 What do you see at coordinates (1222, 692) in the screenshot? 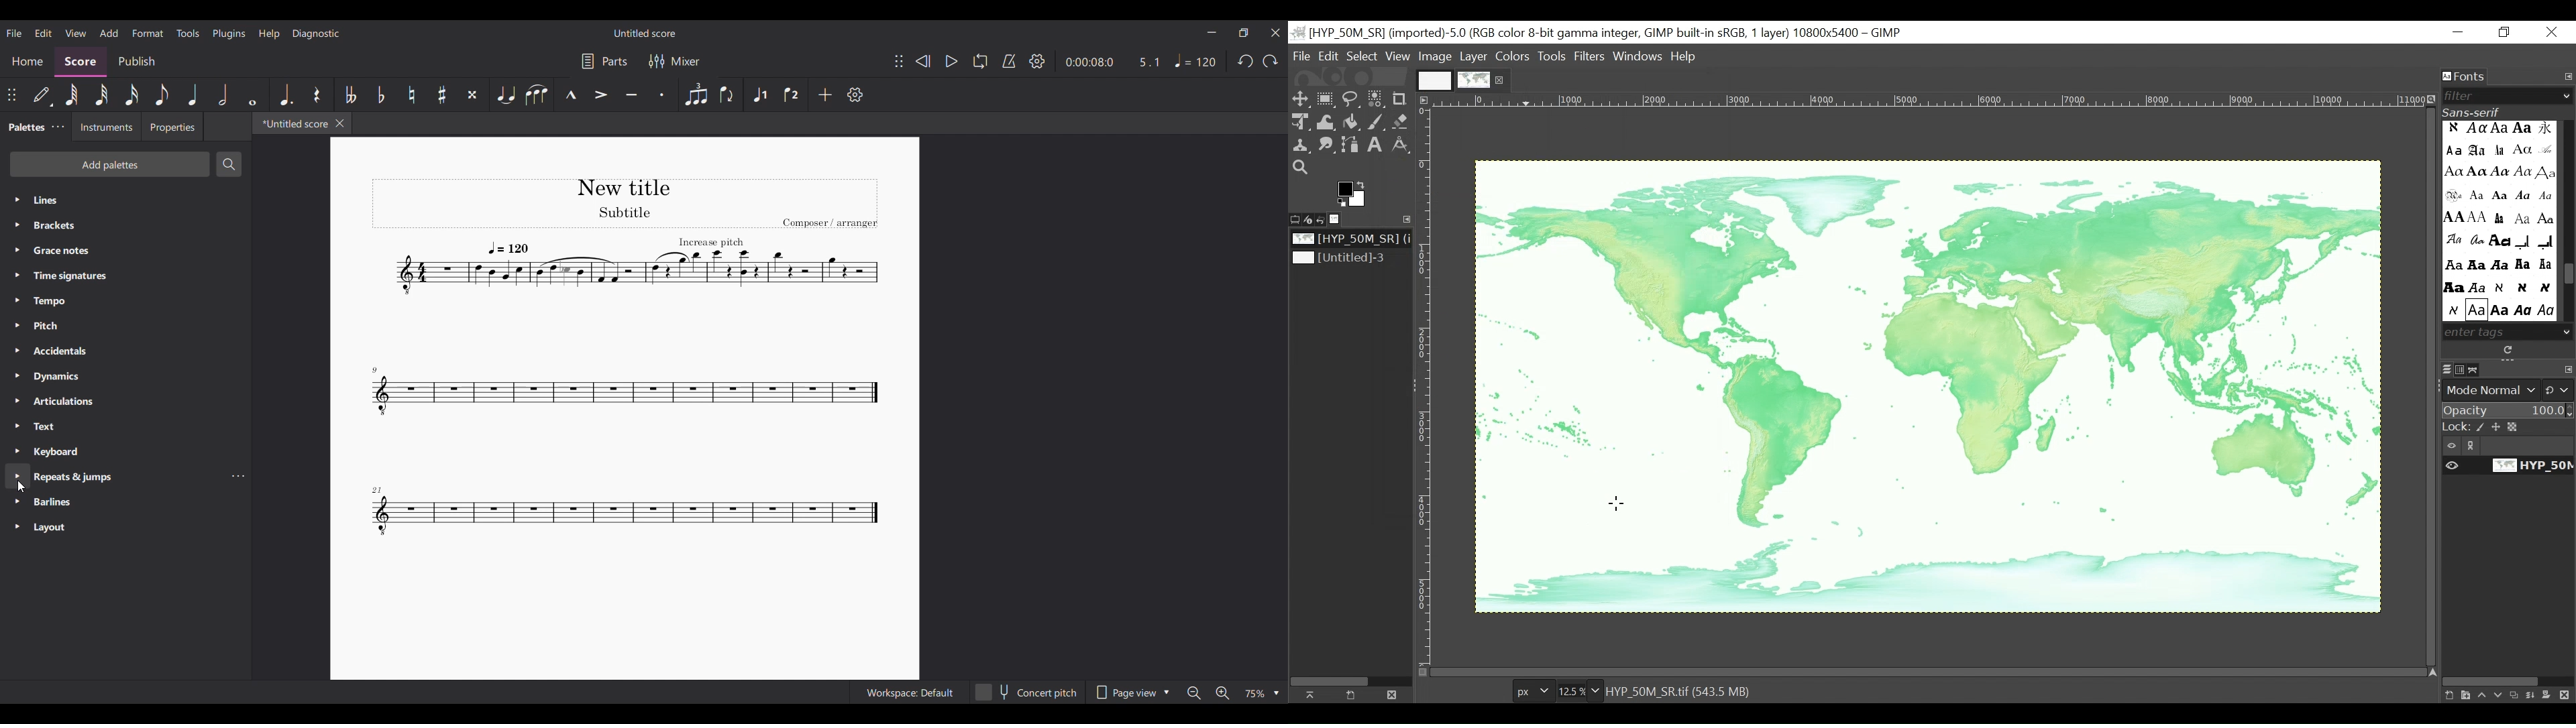
I see `Zoom in` at bounding box center [1222, 692].